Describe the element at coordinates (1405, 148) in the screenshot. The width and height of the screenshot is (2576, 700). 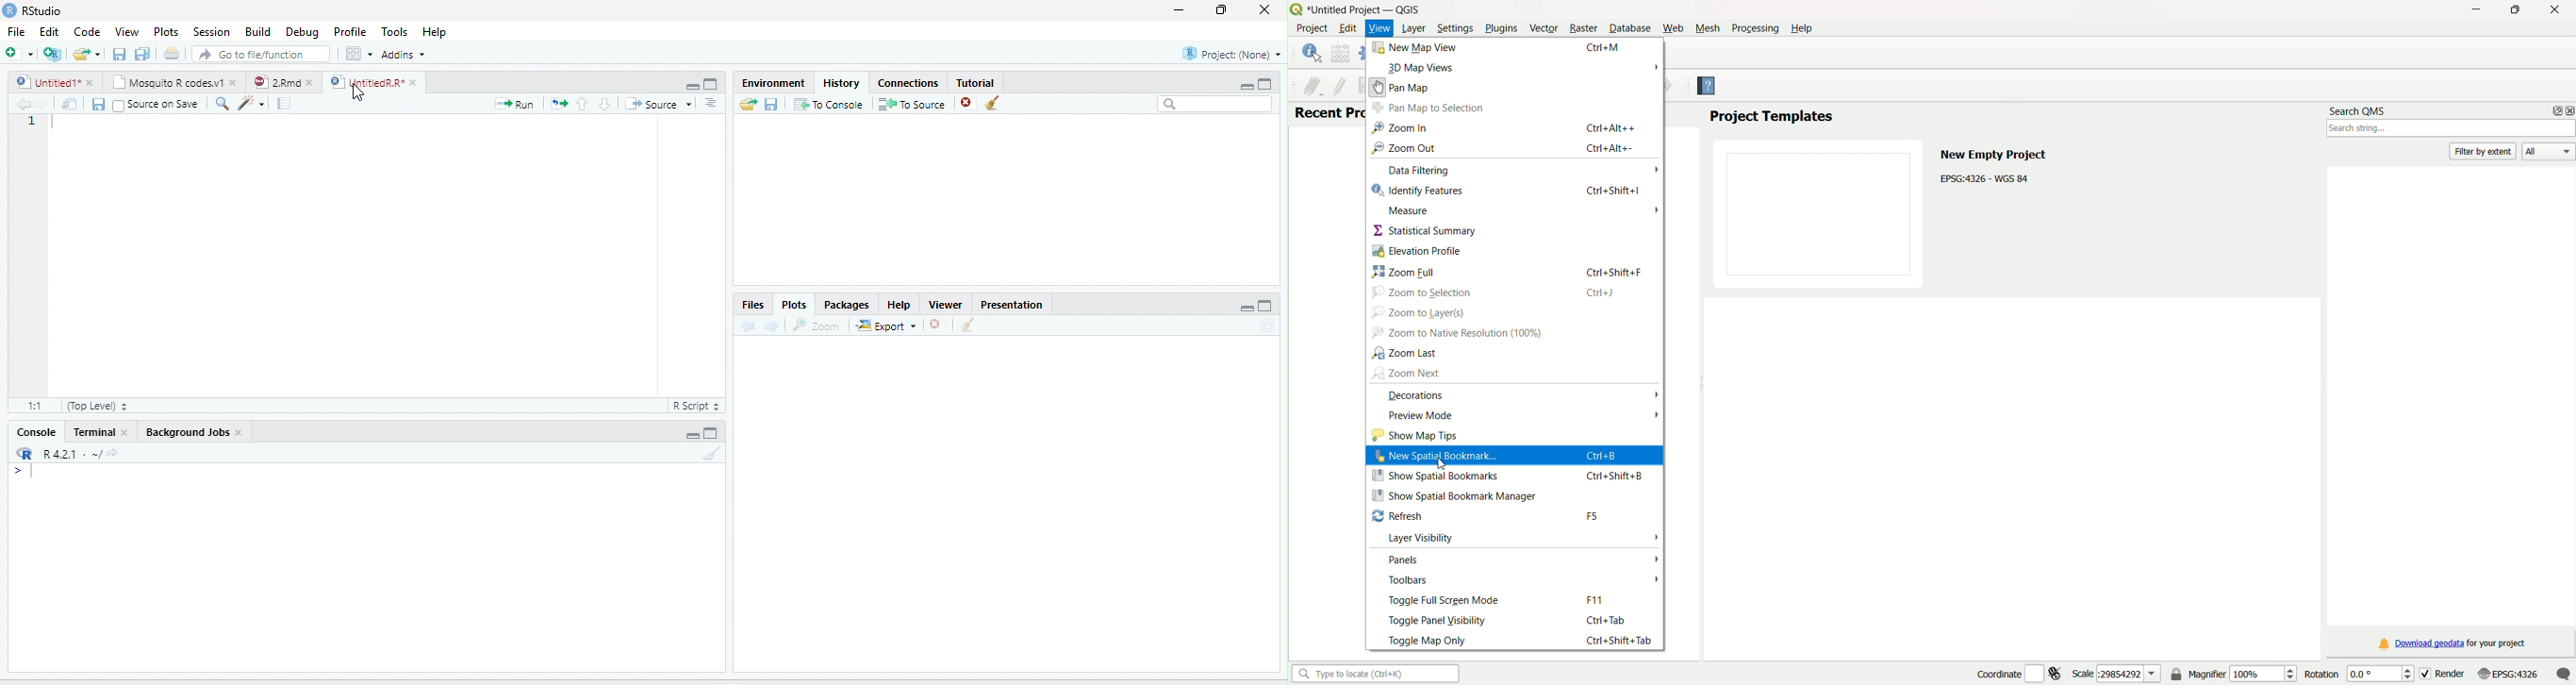
I see `zoom out` at that location.